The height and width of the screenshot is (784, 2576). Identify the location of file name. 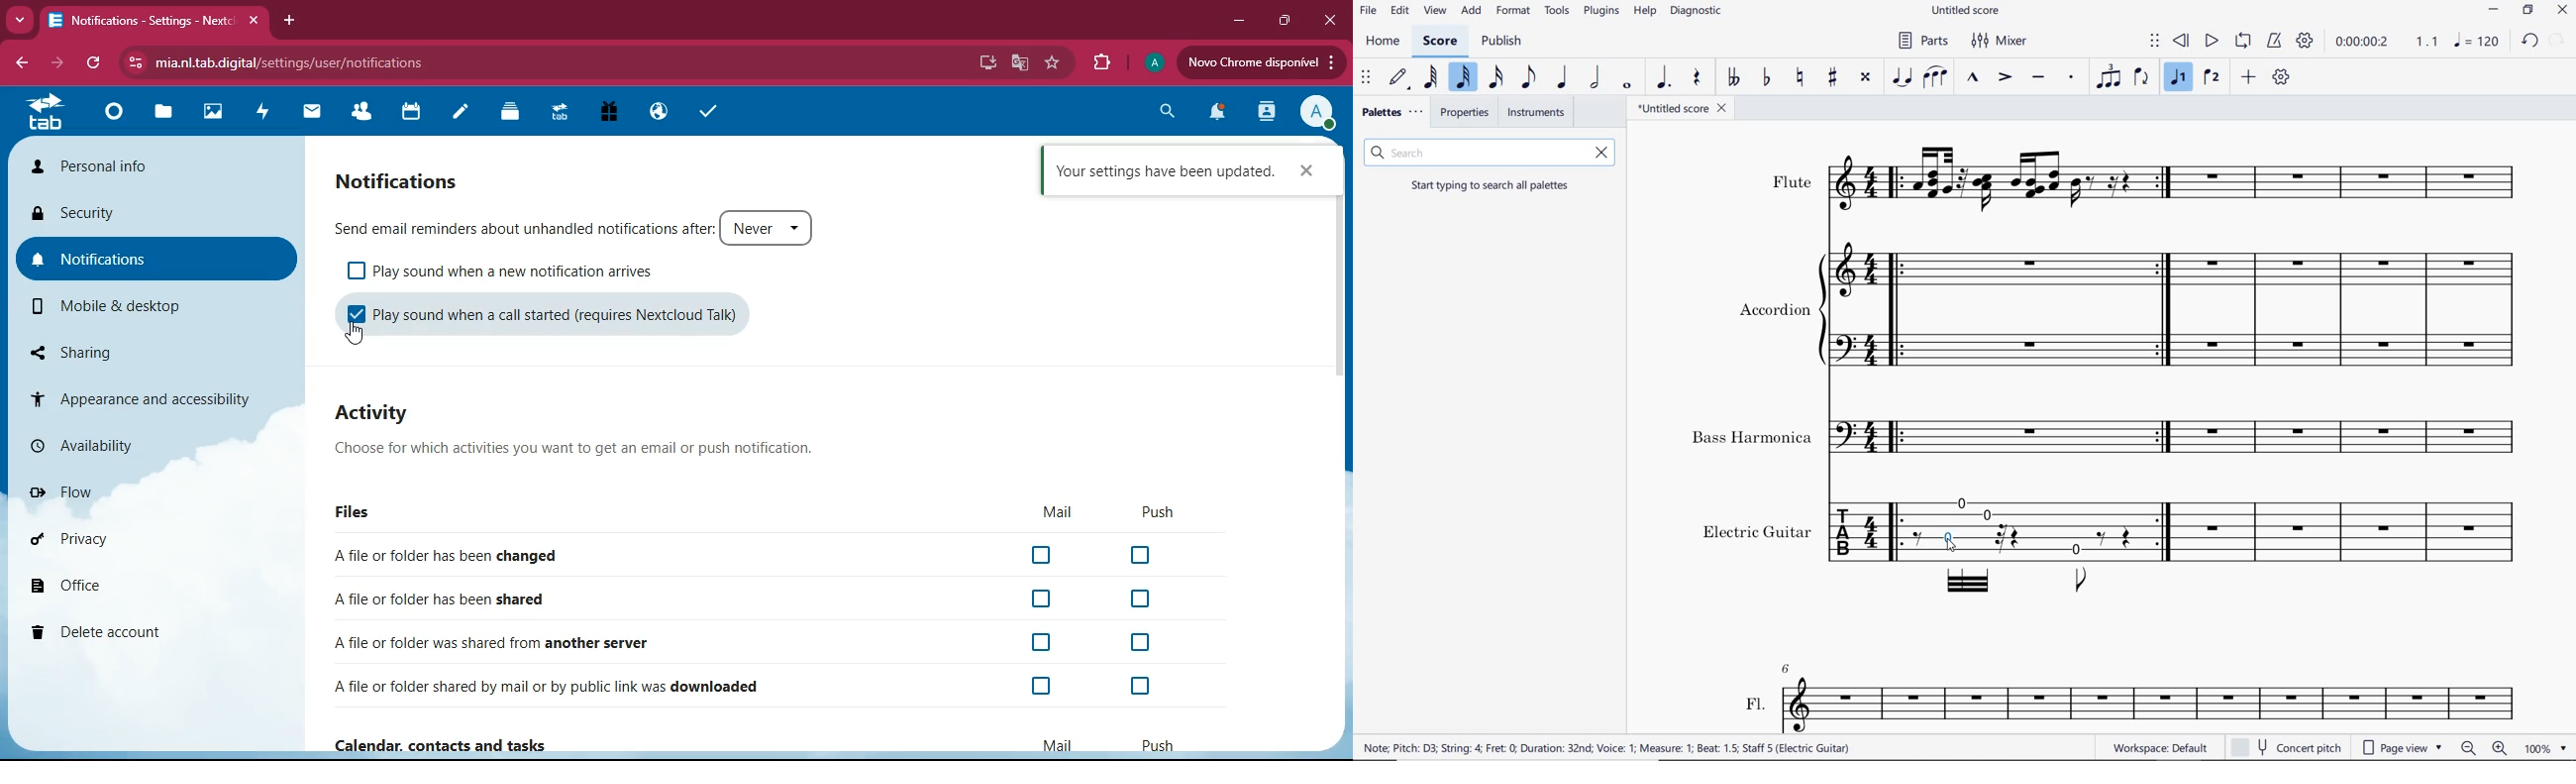
(1684, 109).